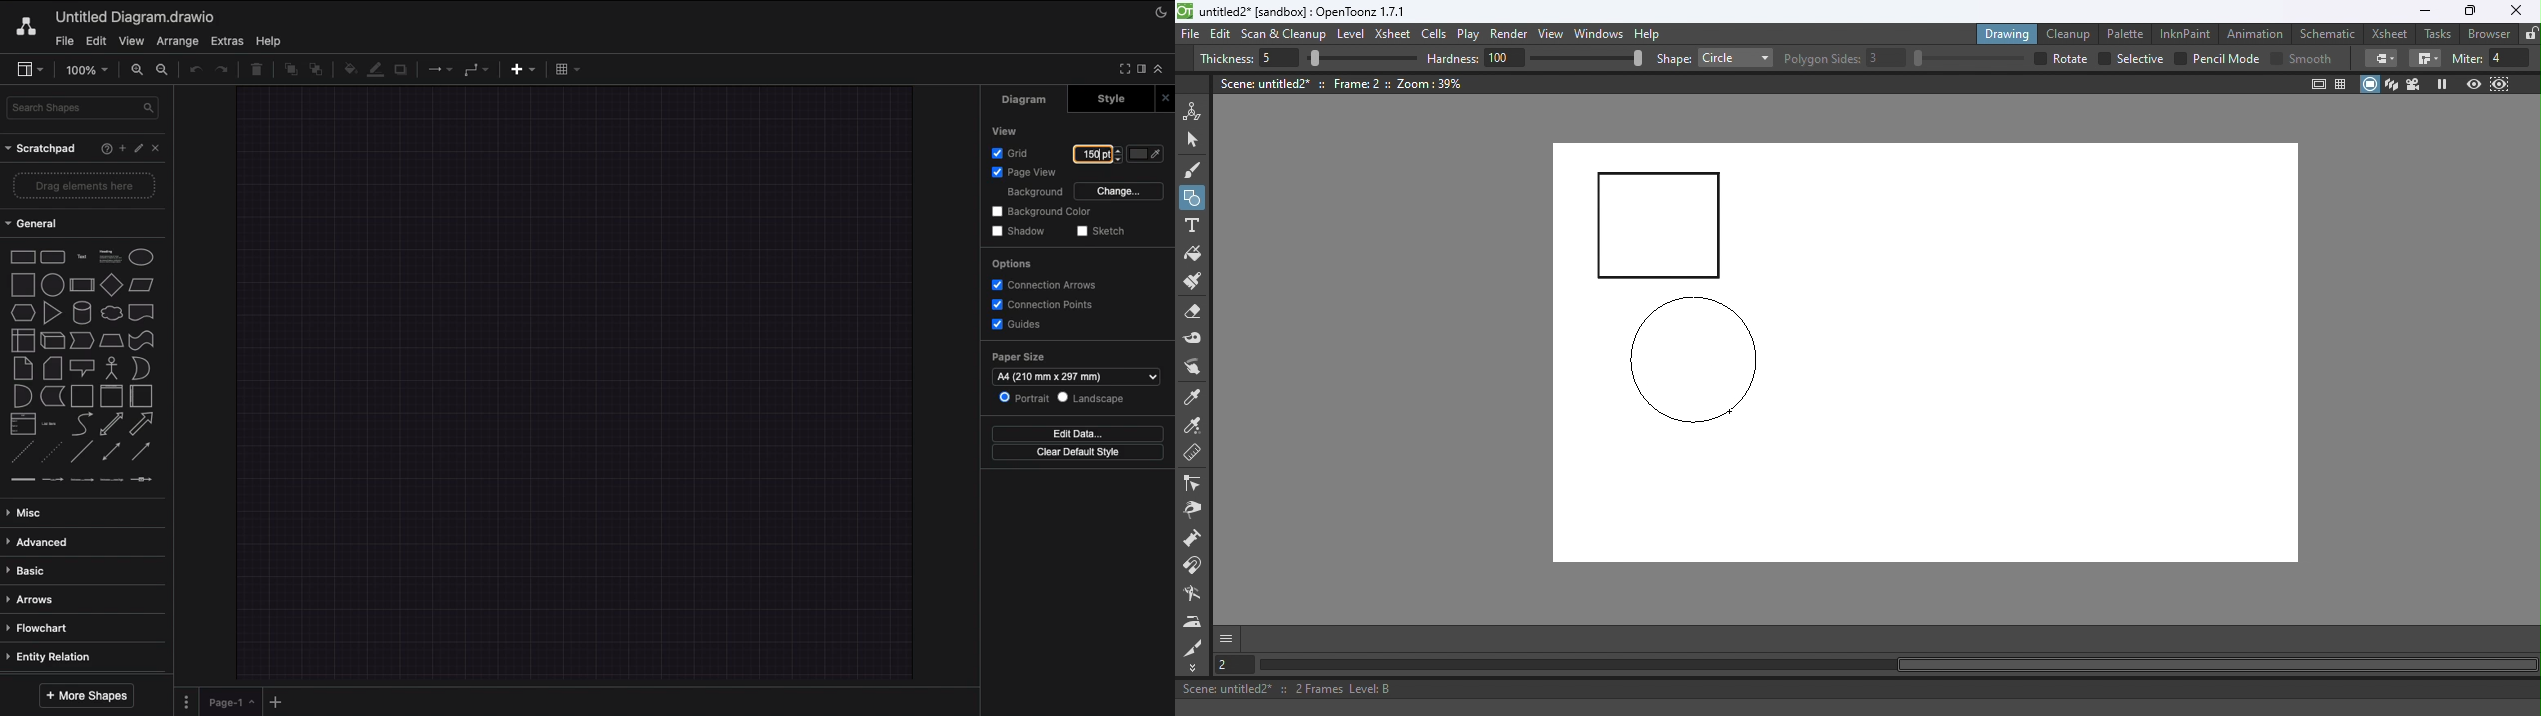 The height and width of the screenshot is (728, 2548). What do you see at coordinates (1026, 100) in the screenshot?
I see `Diagram` at bounding box center [1026, 100].